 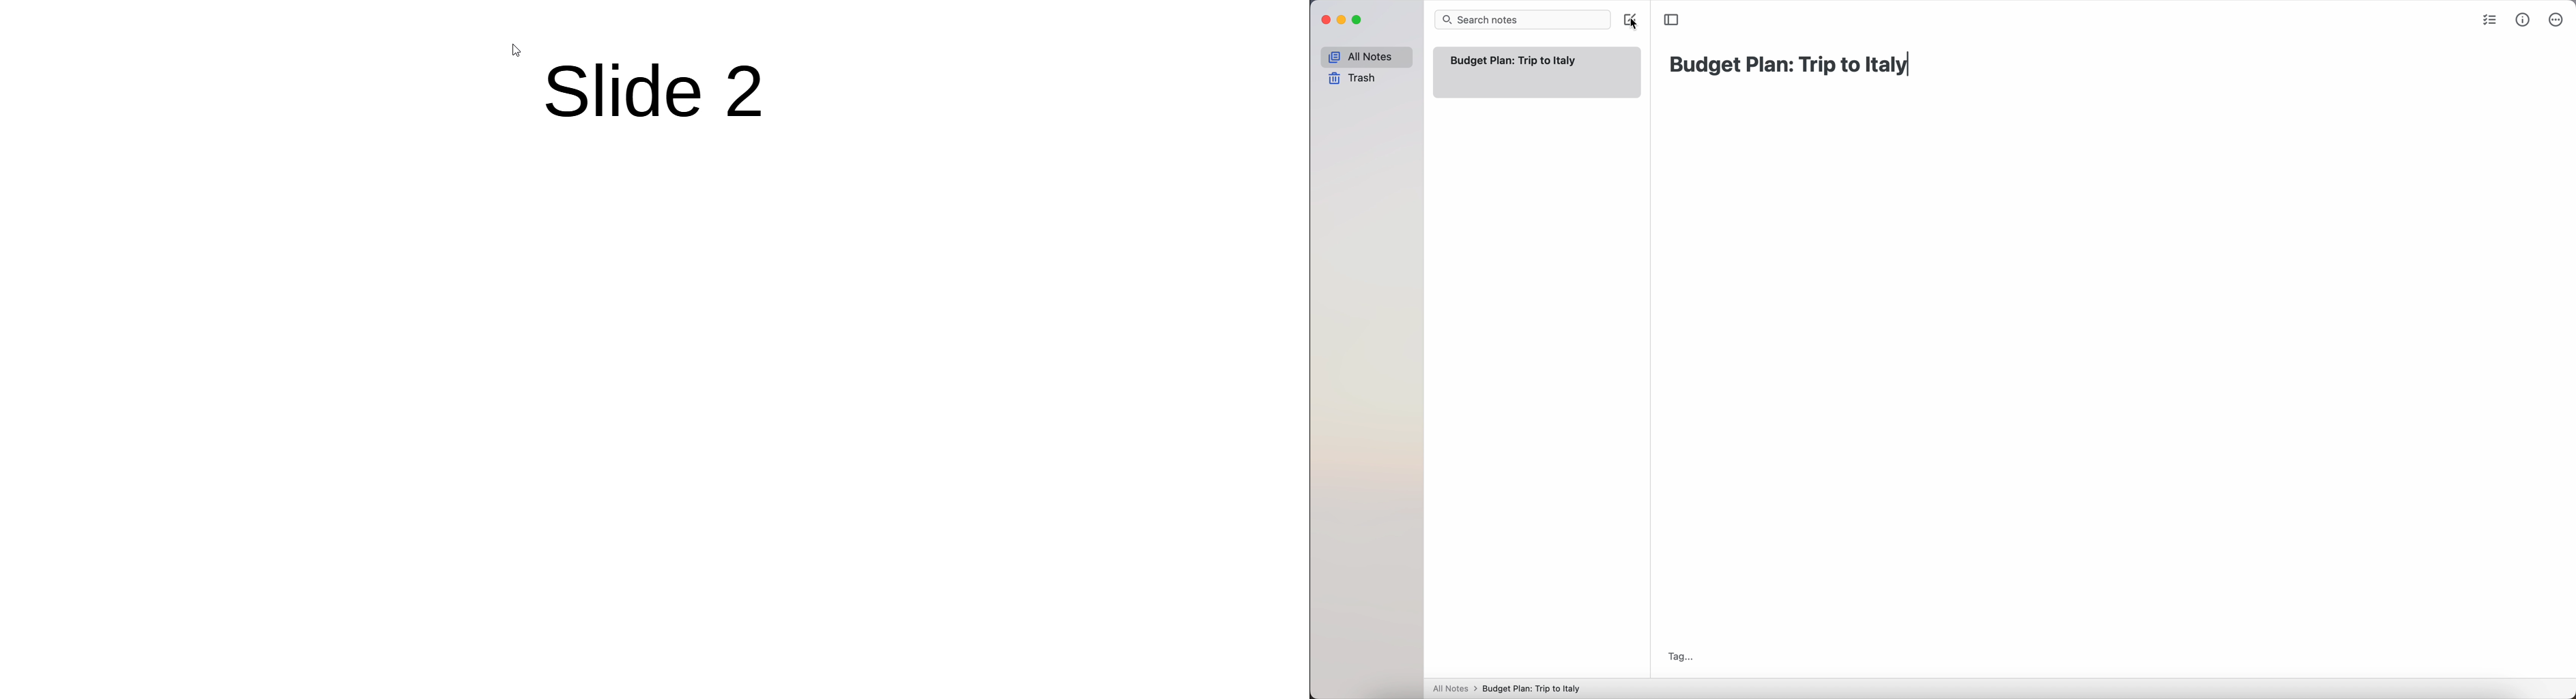 I want to click on all notes, so click(x=1366, y=57).